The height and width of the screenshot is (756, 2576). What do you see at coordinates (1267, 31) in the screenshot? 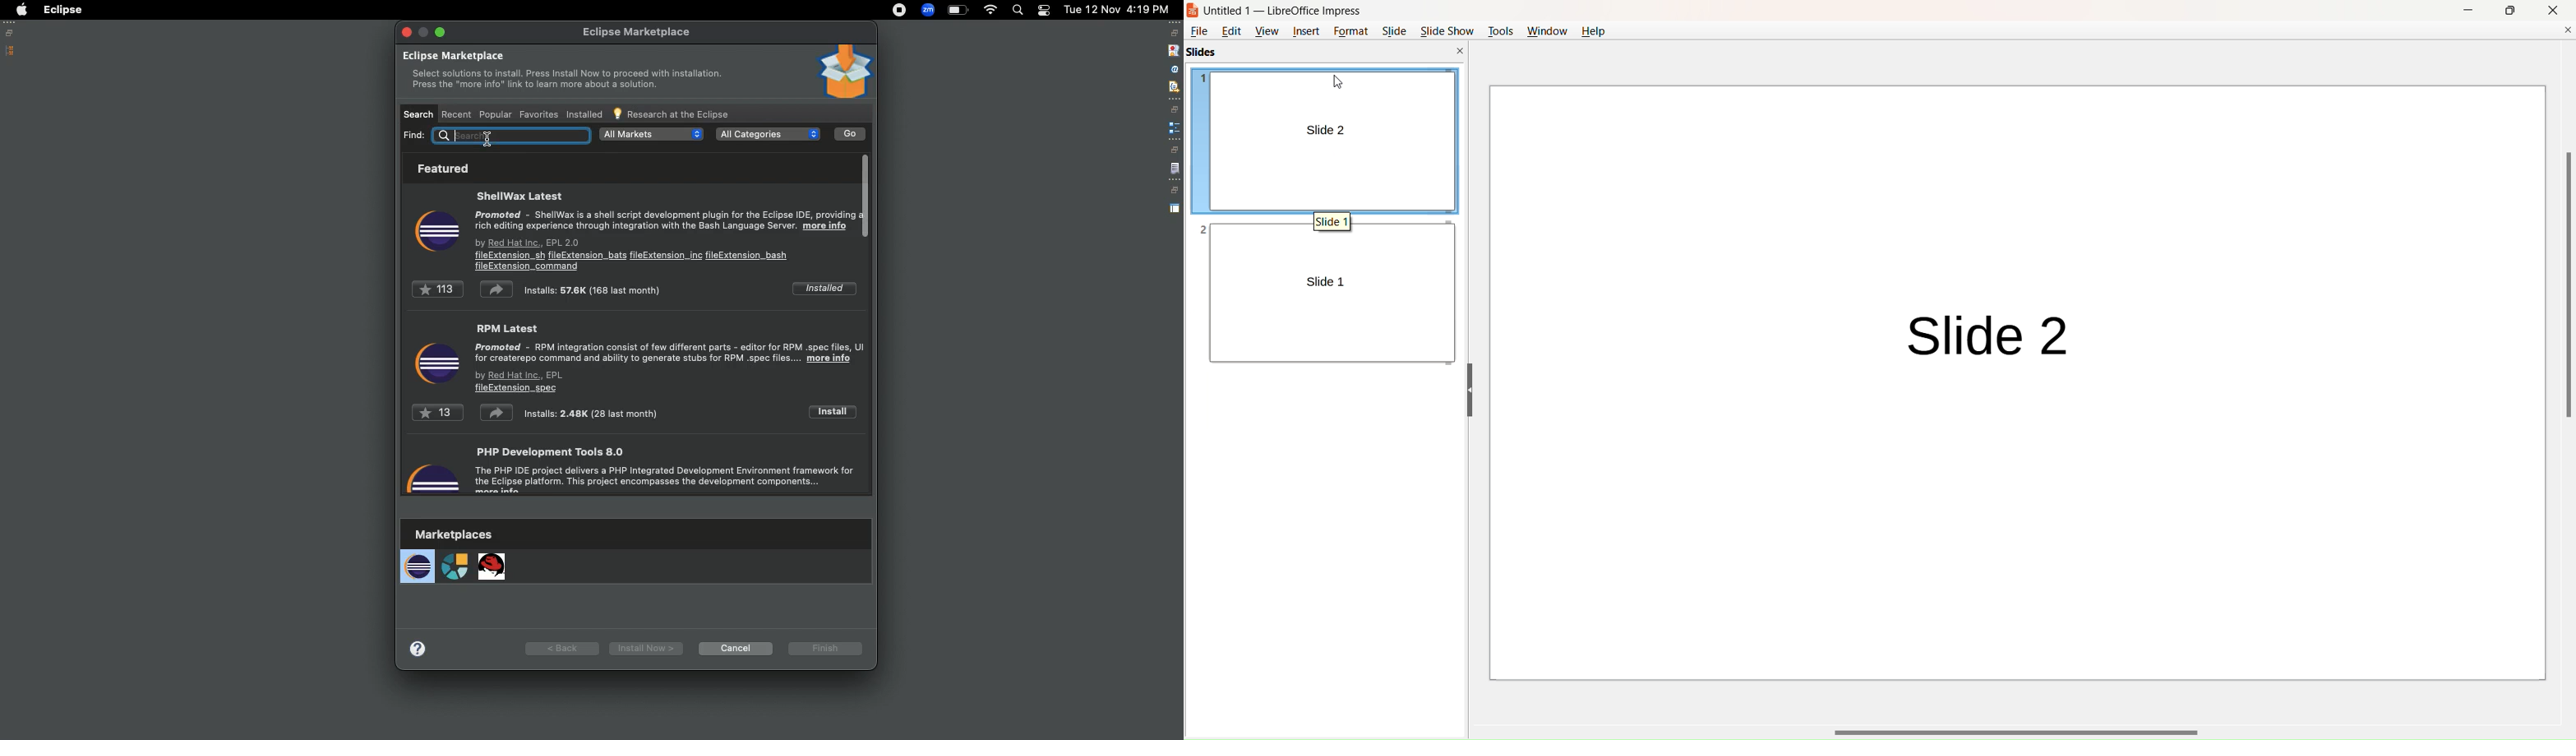
I see `VIEW` at bounding box center [1267, 31].